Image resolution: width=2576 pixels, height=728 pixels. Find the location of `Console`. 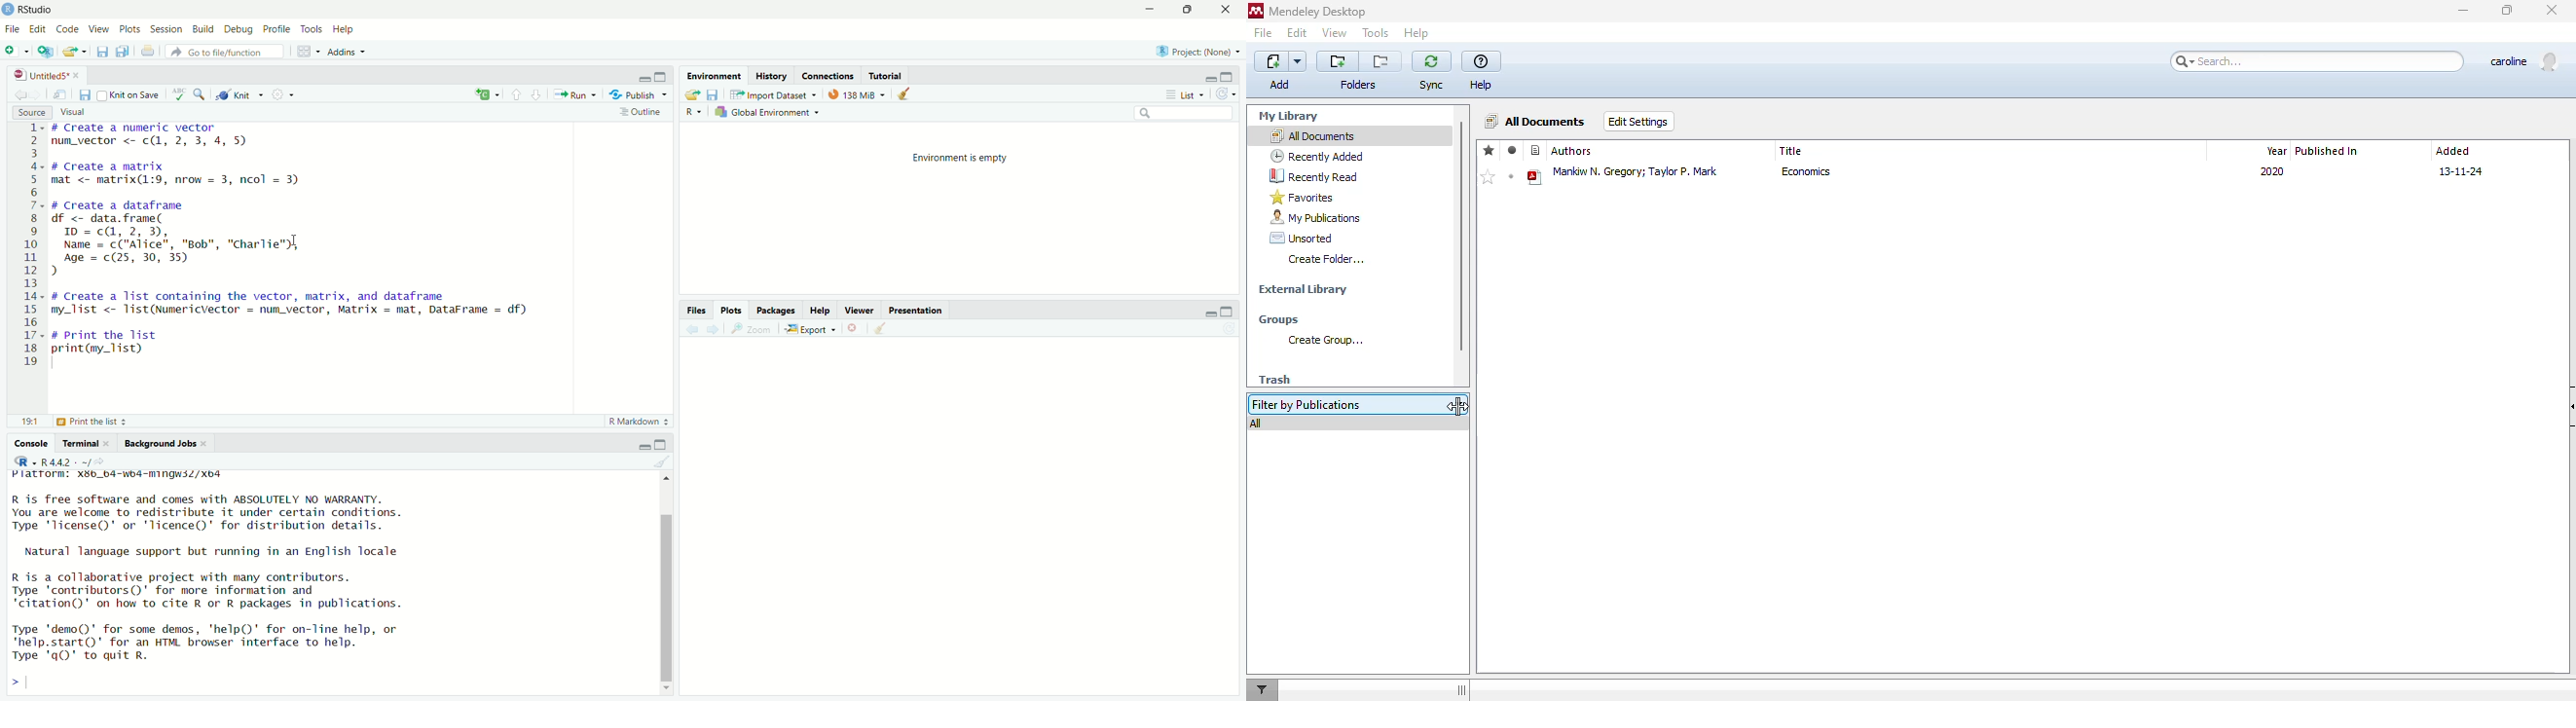

Console is located at coordinates (33, 443).